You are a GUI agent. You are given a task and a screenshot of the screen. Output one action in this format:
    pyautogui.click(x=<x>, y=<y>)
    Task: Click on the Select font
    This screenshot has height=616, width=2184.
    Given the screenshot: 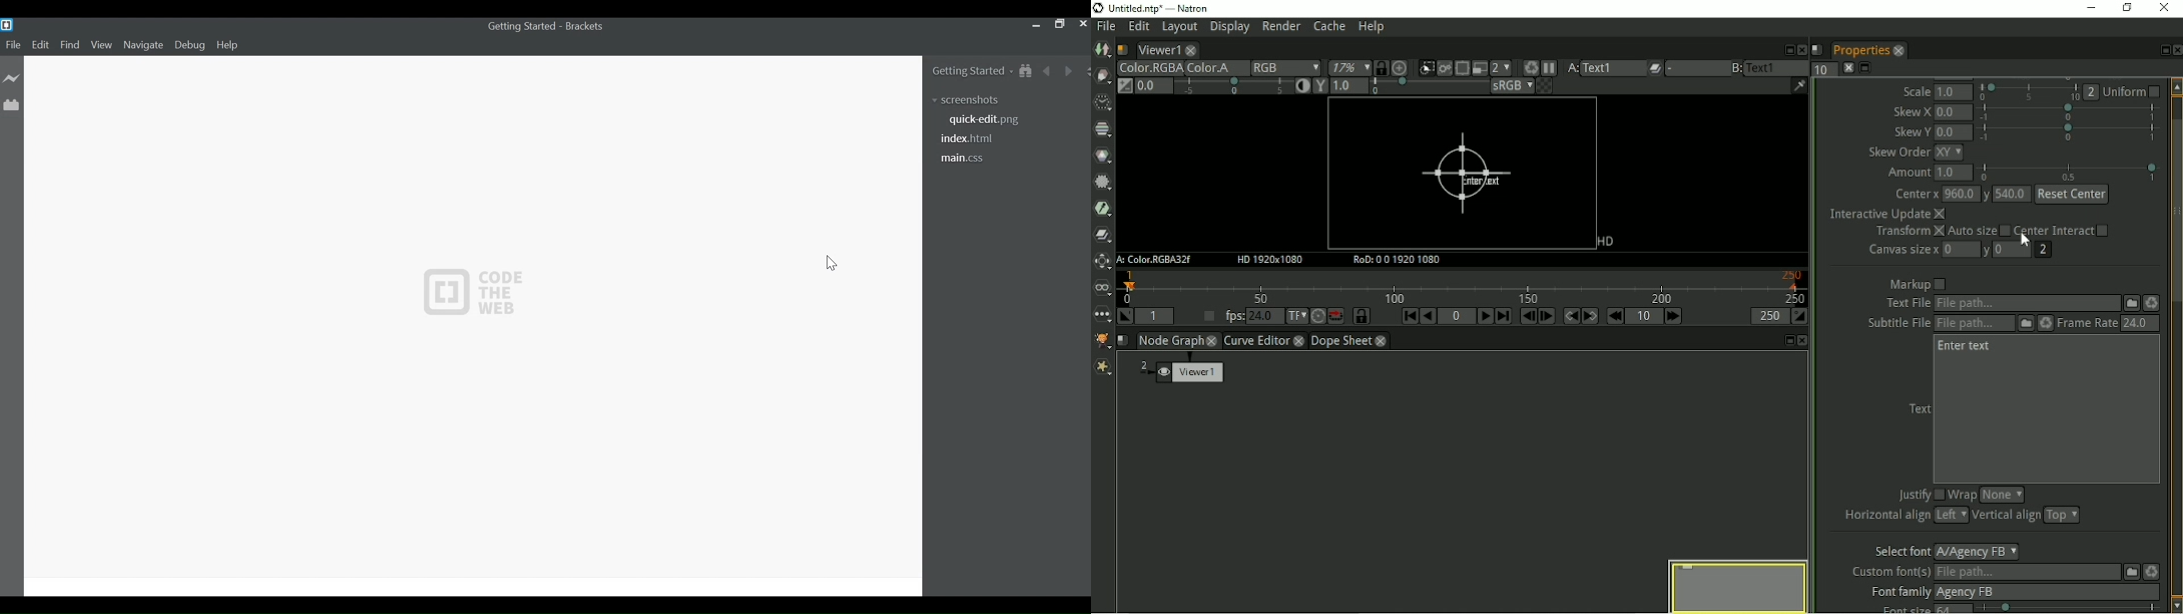 What is the action you would take?
    pyautogui.click(x=1898, y=551)
    